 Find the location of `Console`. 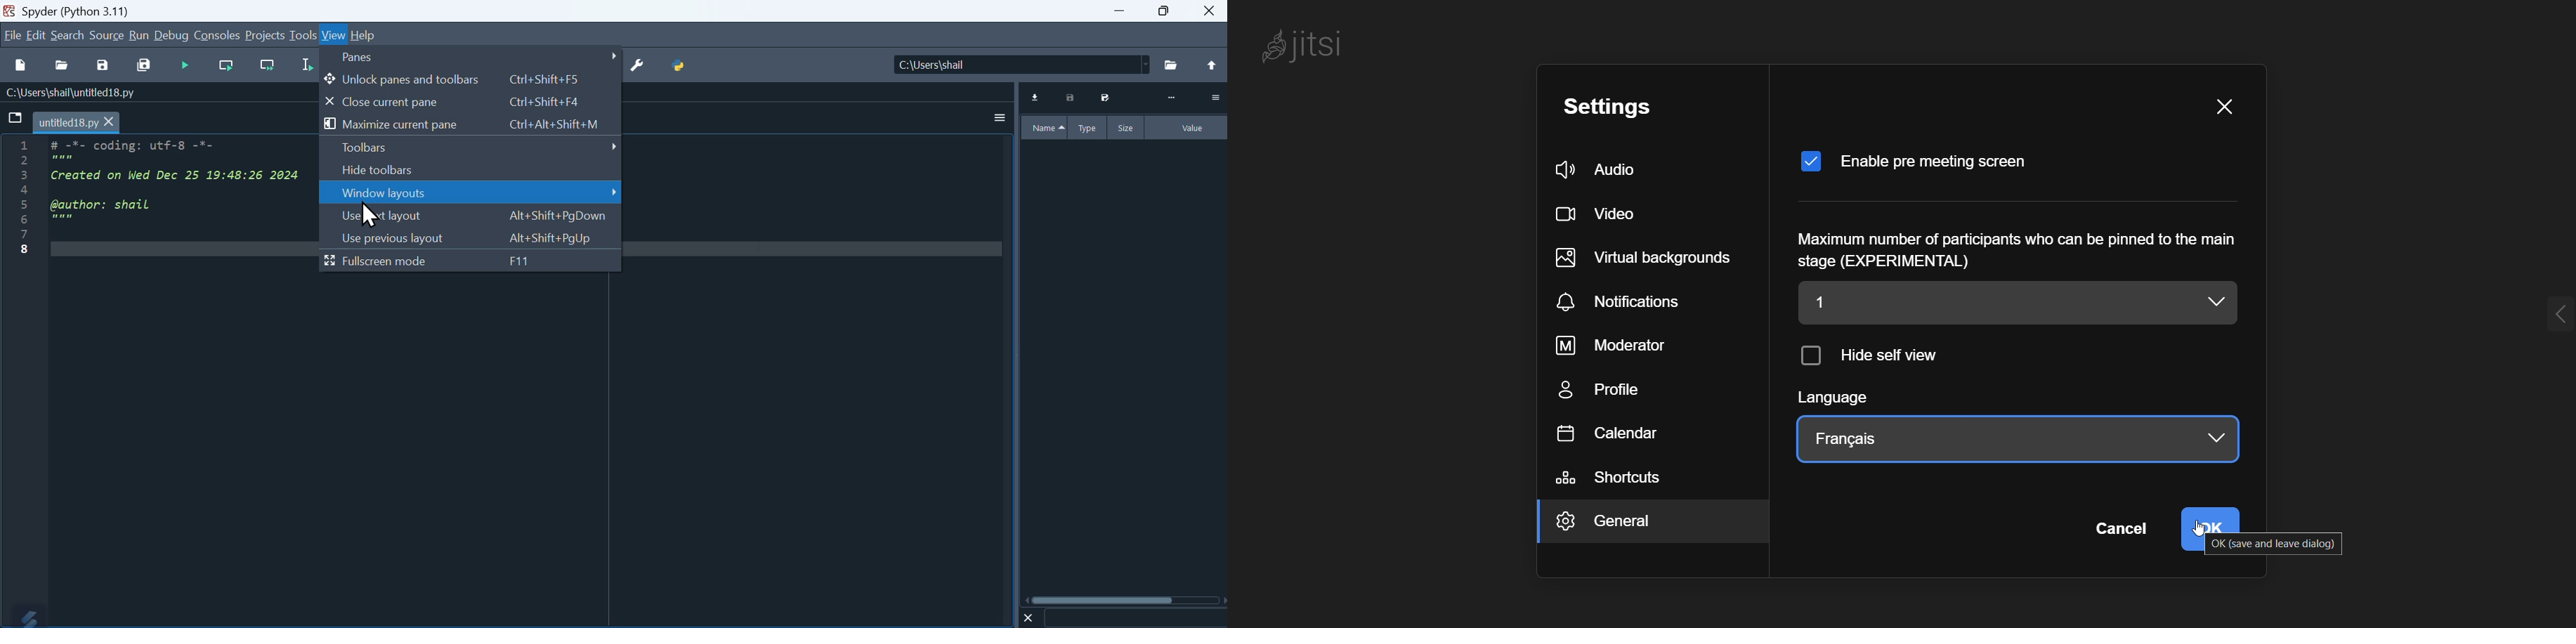

Console is located at coordinates (217, 35).